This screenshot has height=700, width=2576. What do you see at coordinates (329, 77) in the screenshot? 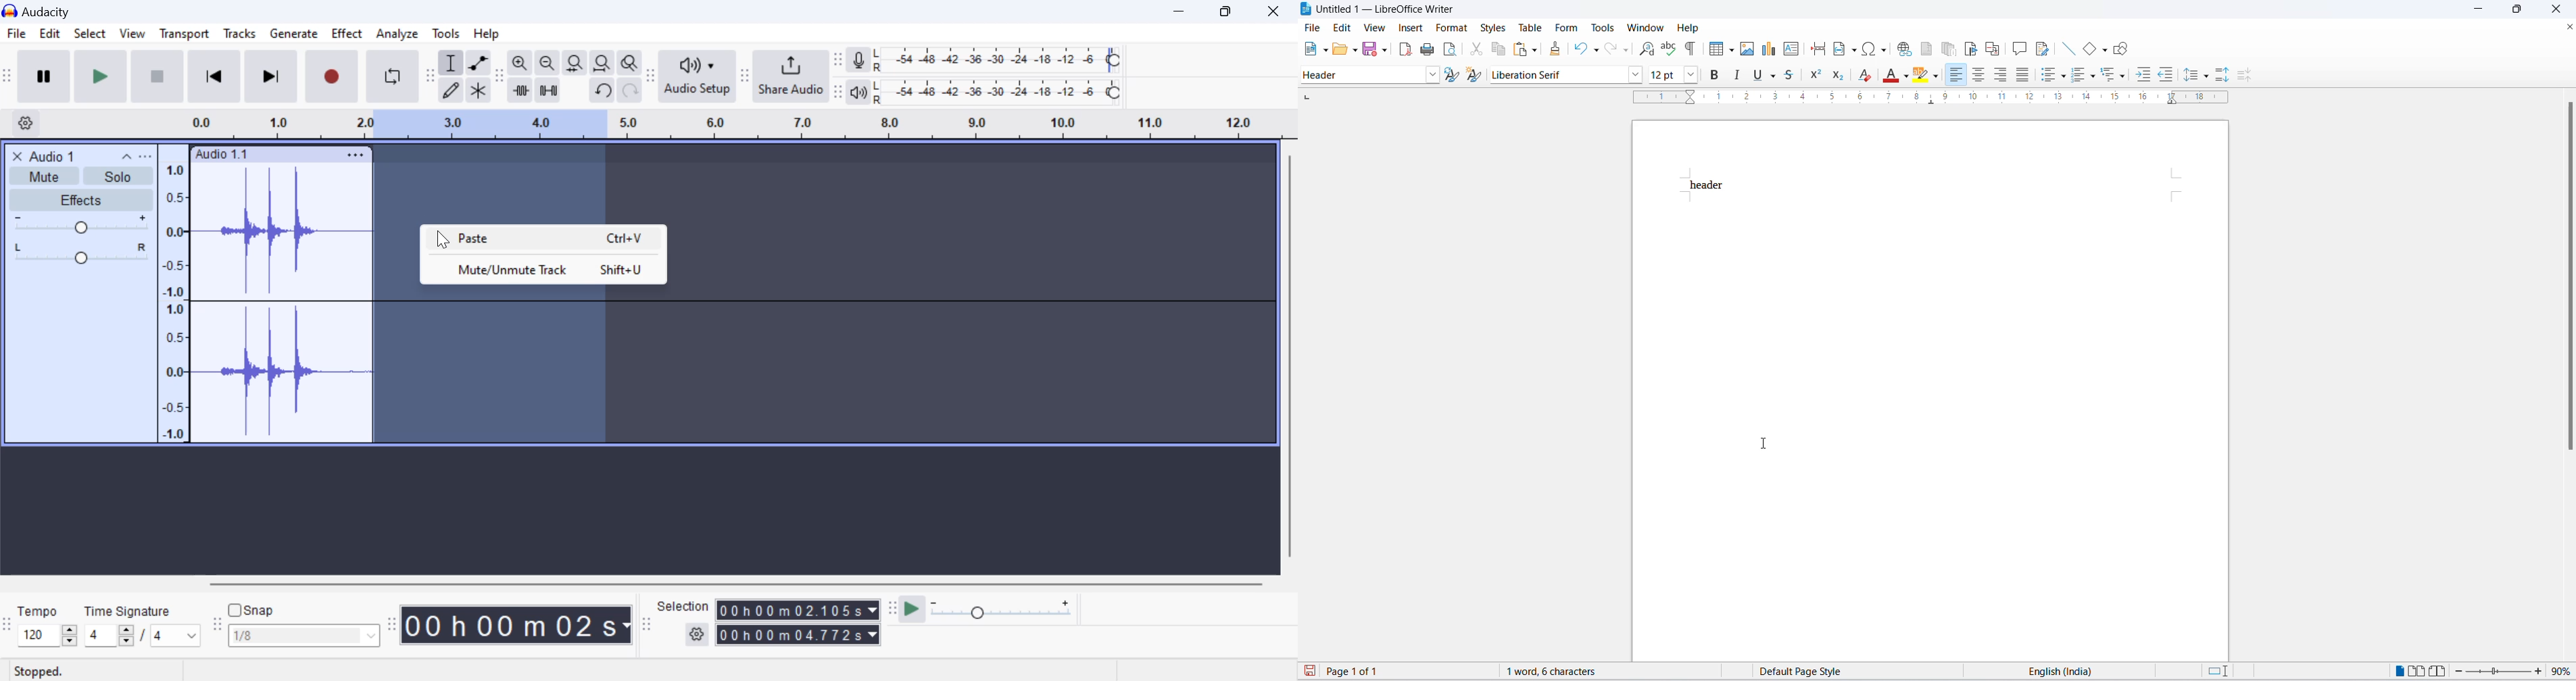
I see `Record` at bounding box center [329, 77].